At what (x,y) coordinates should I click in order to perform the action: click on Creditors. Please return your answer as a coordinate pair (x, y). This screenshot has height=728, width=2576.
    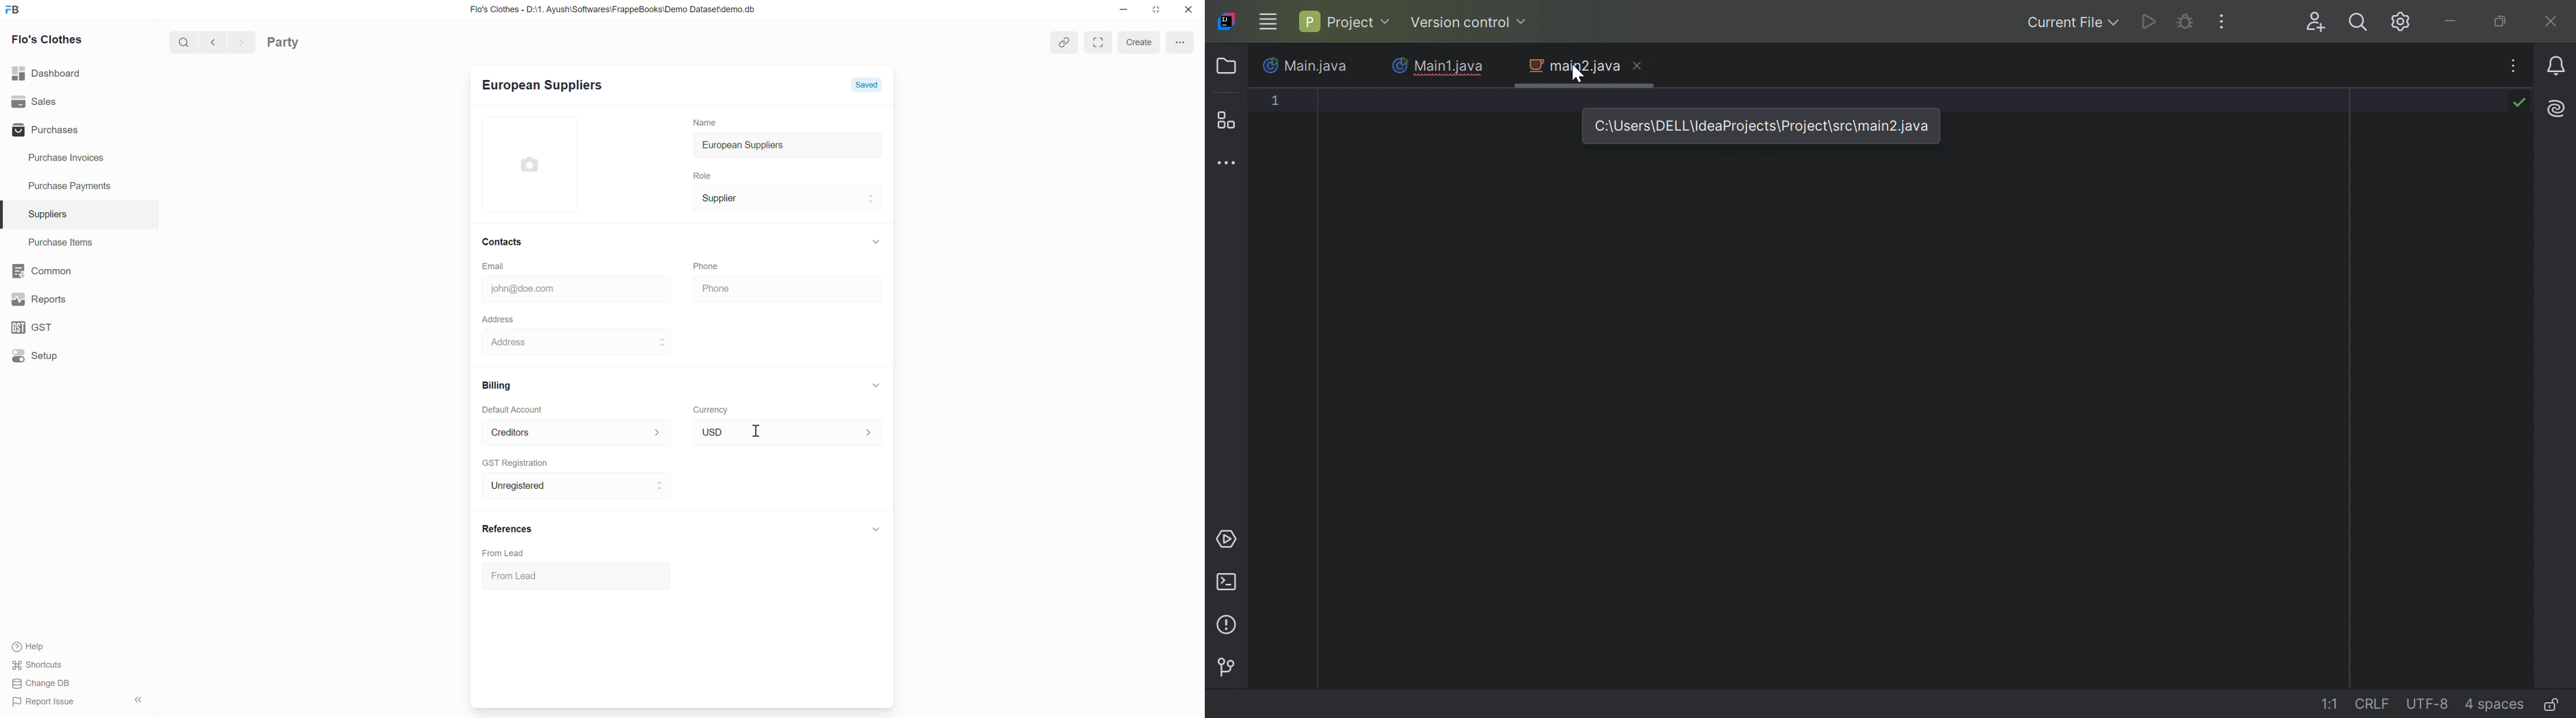
    Looking at the image, I should click on (507, 431).